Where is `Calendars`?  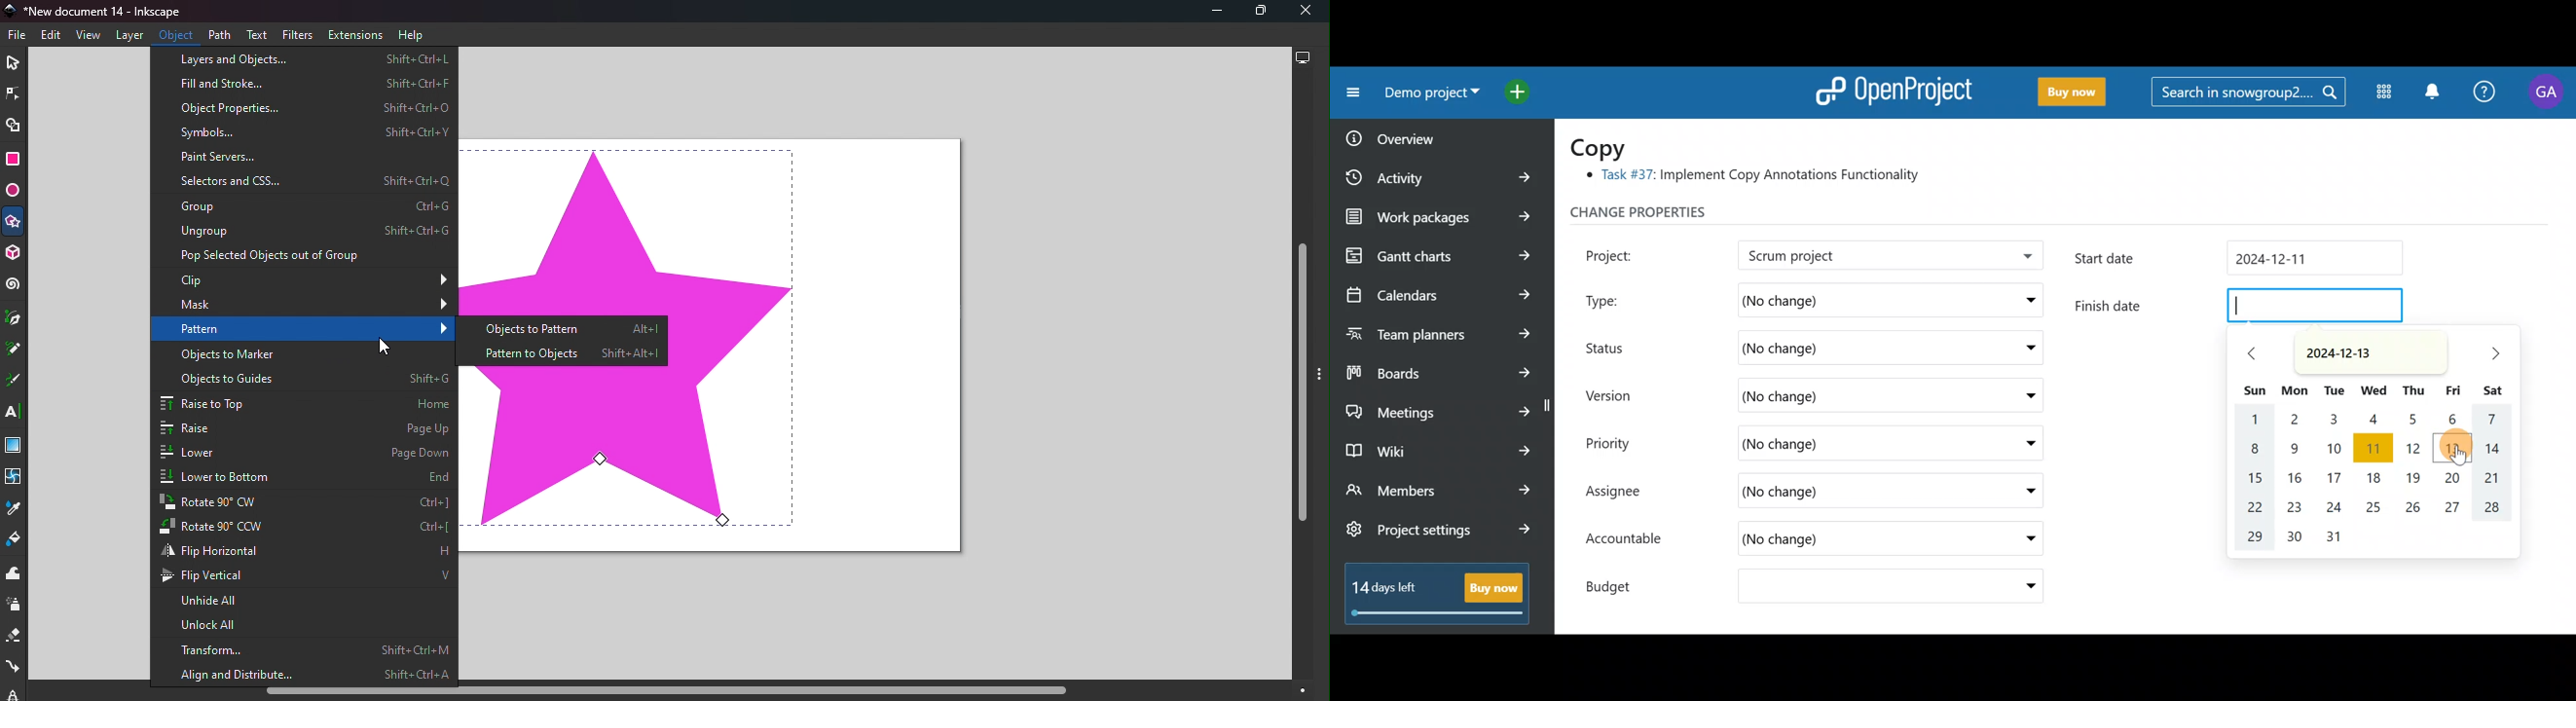 Calendars is located at coordinates (1438, 289).